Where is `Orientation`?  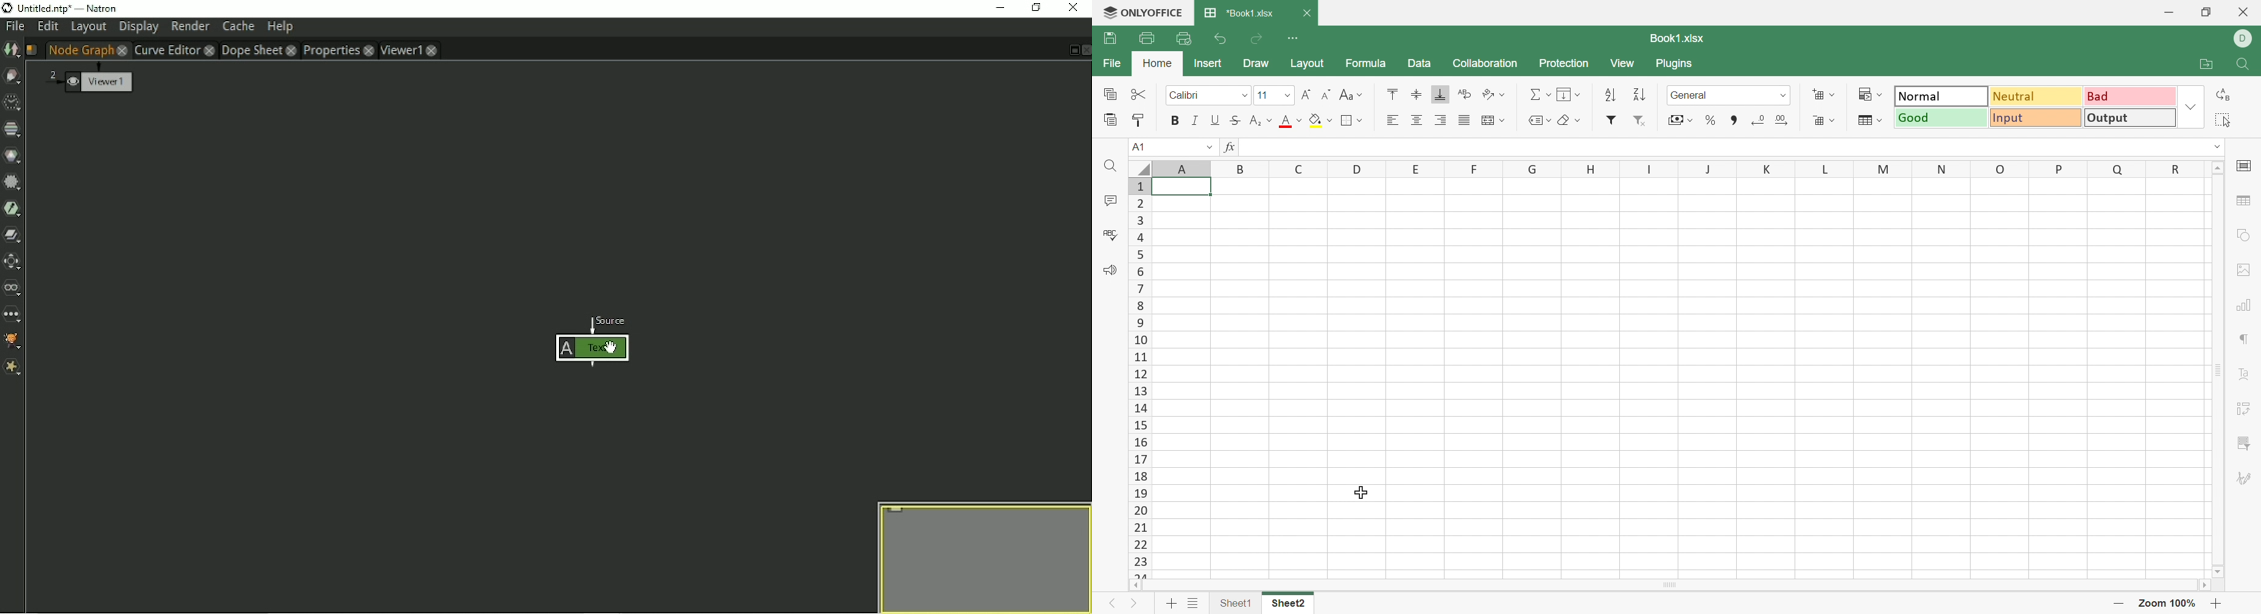
Orientation is located at coordinates (1487, 92).